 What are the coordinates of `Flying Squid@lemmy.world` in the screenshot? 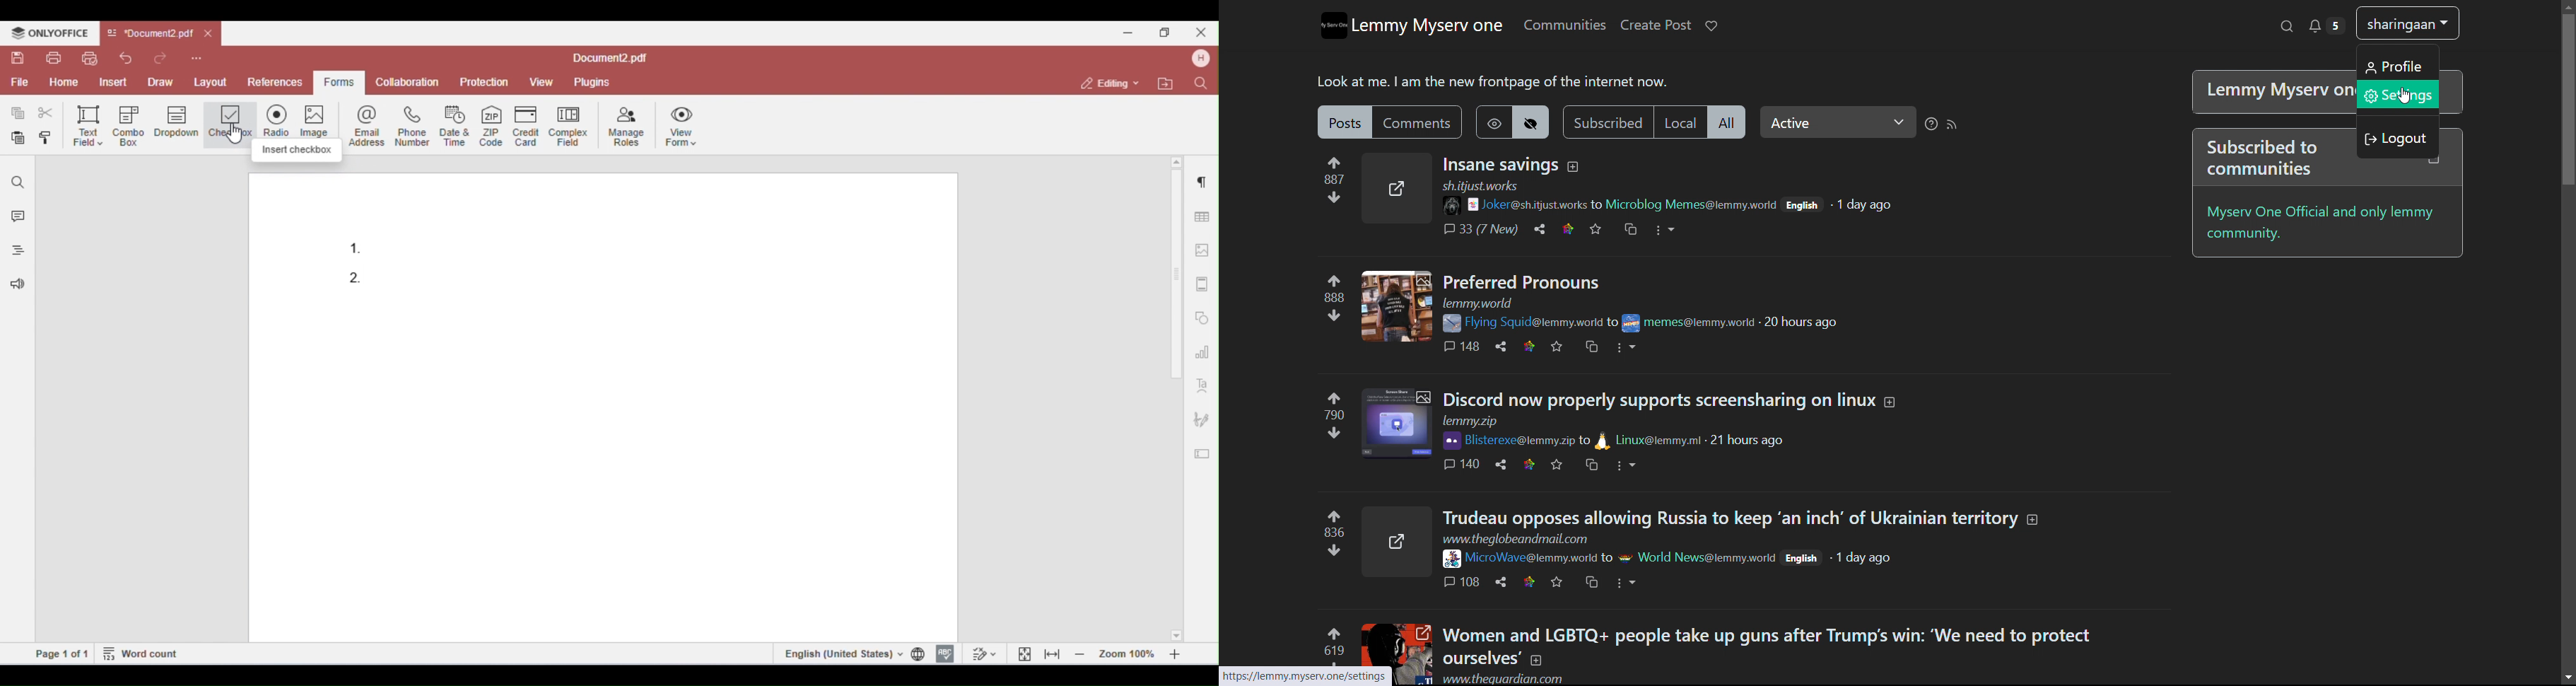 It's located at (1523, 322).